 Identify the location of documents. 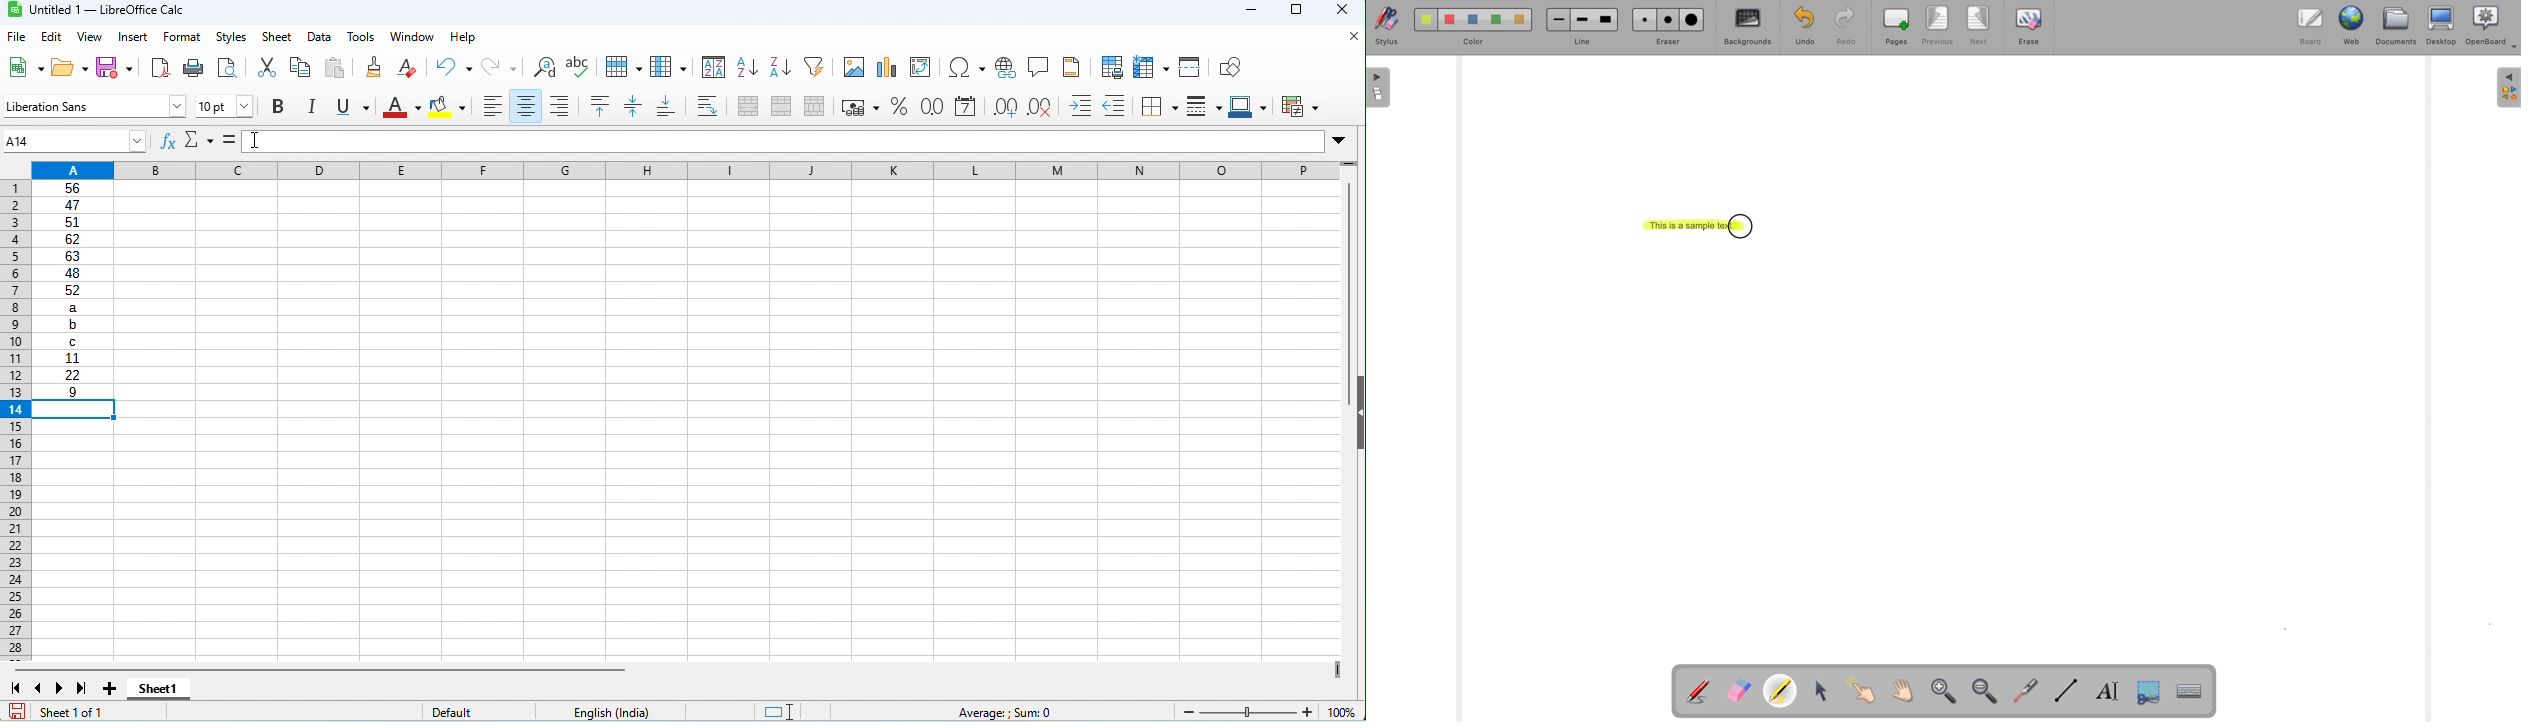
(2397, 28).